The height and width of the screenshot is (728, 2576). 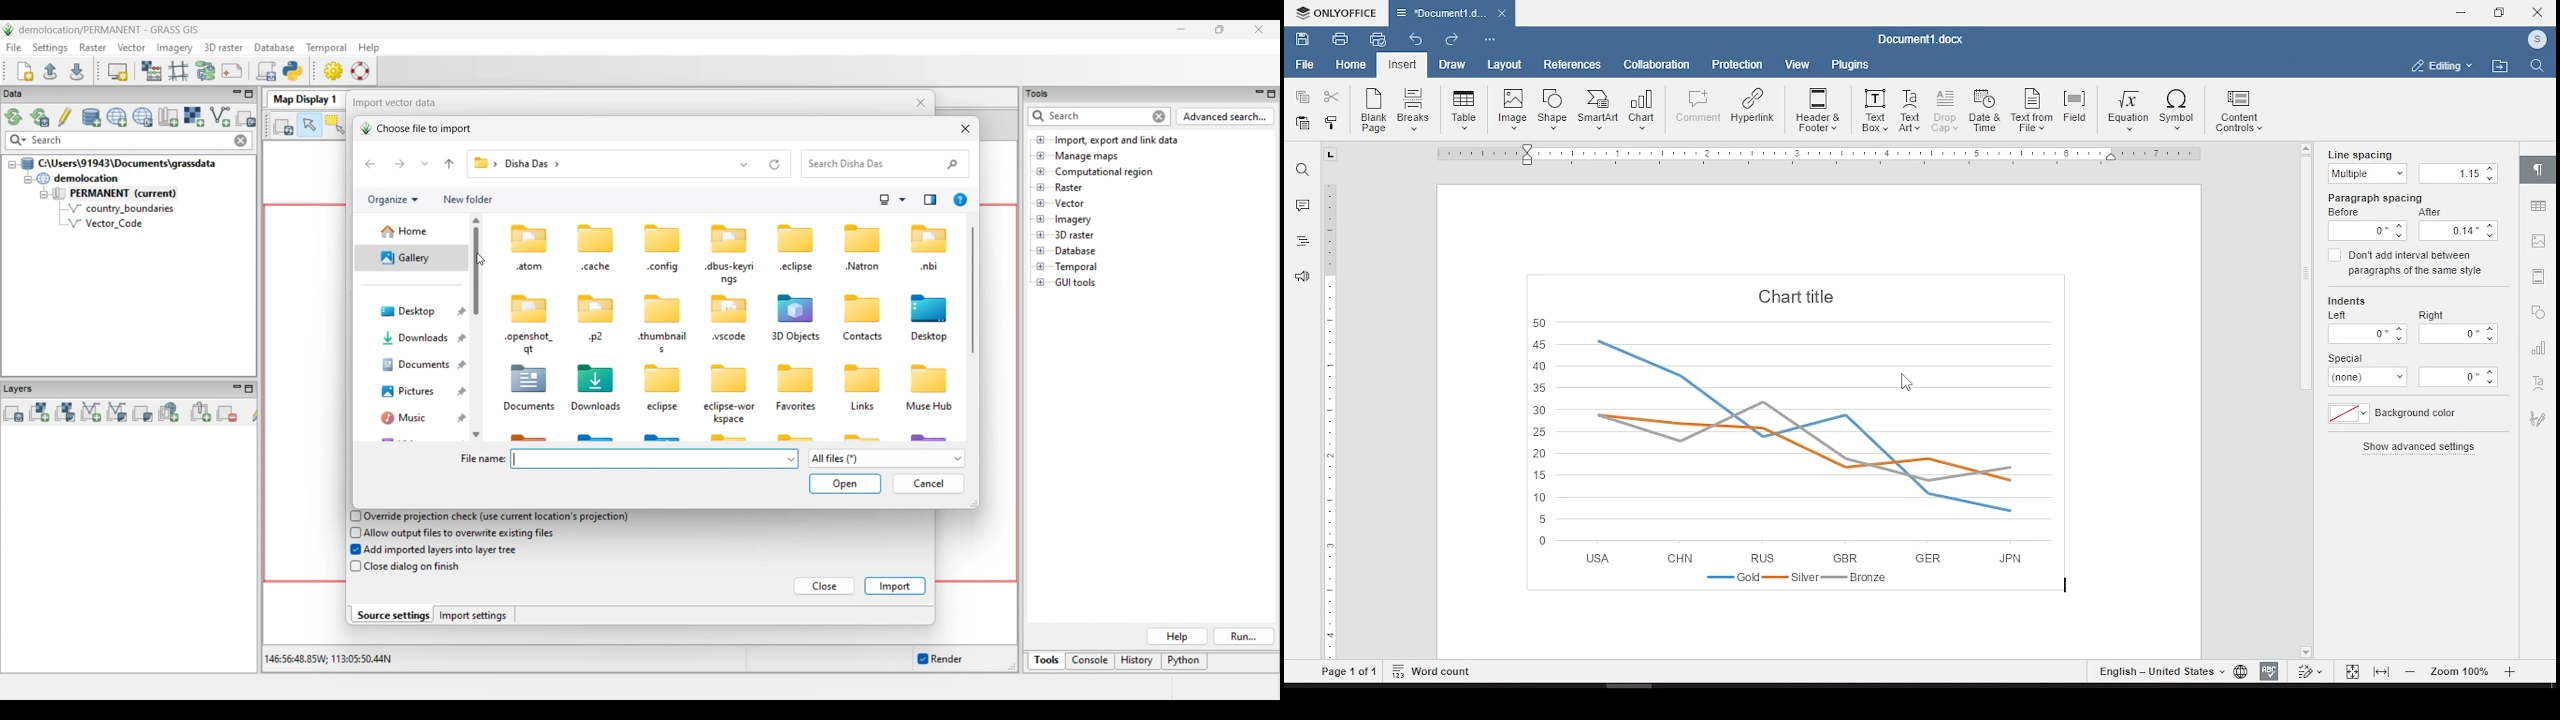 I want to click on find, so click(x=2537, y=65).